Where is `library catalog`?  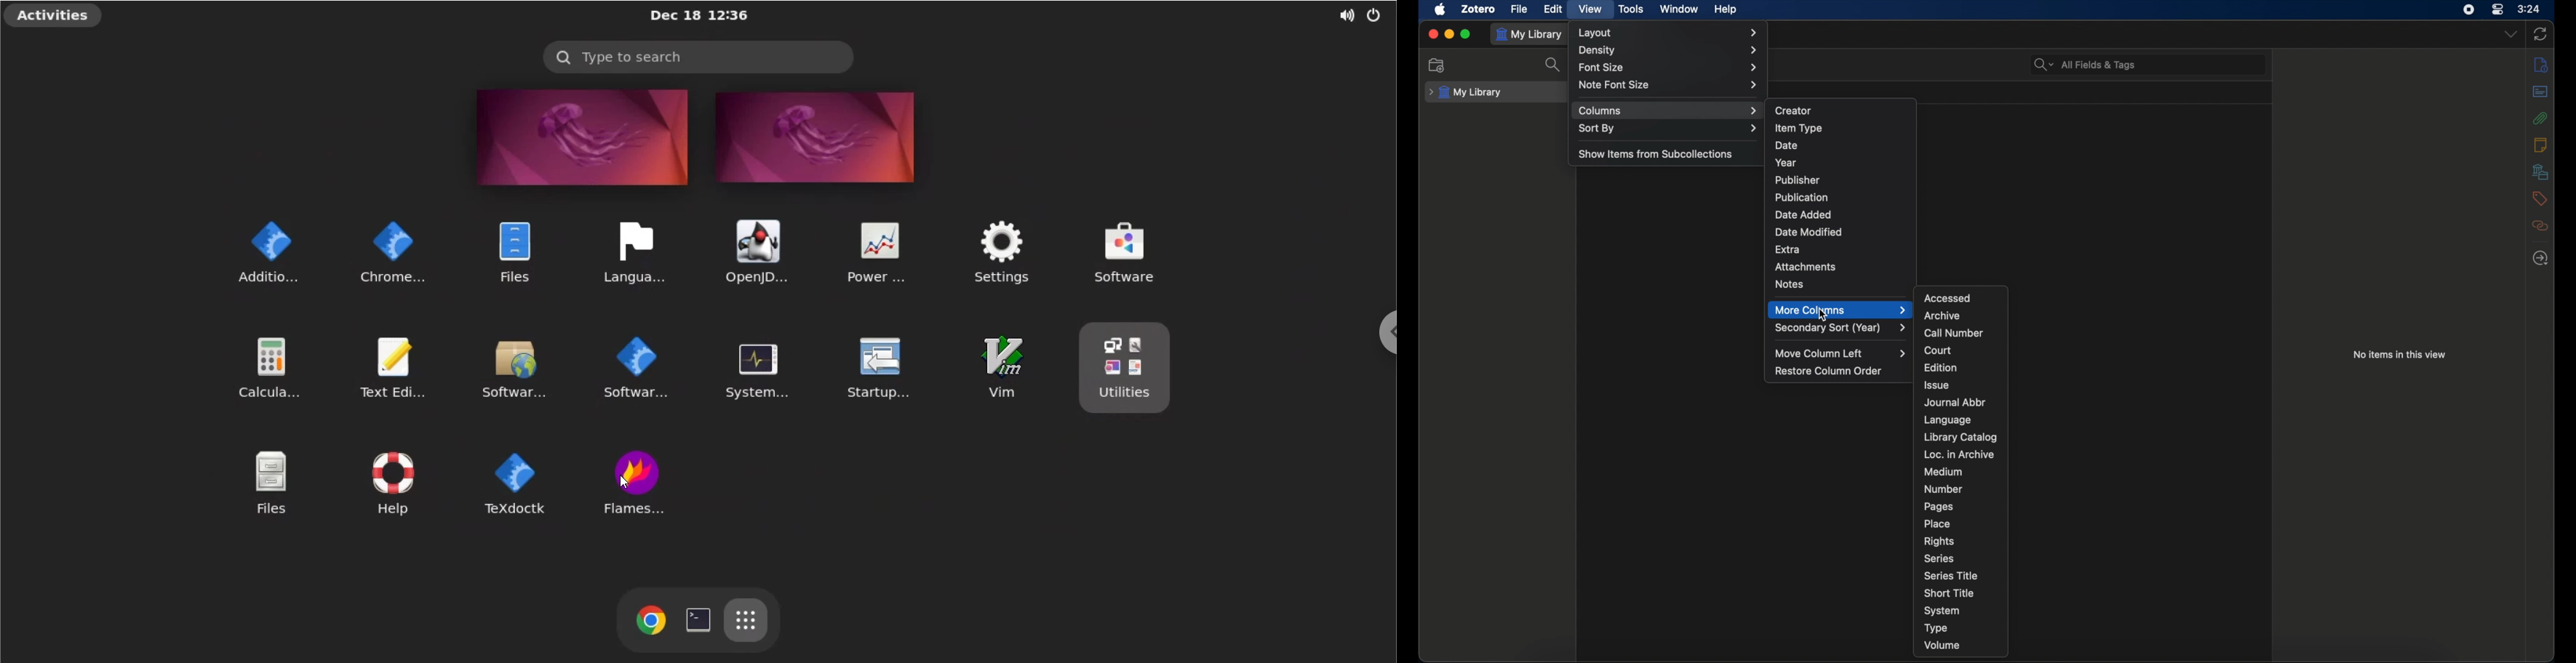 library catalog is located at coordinates (1960, 437).